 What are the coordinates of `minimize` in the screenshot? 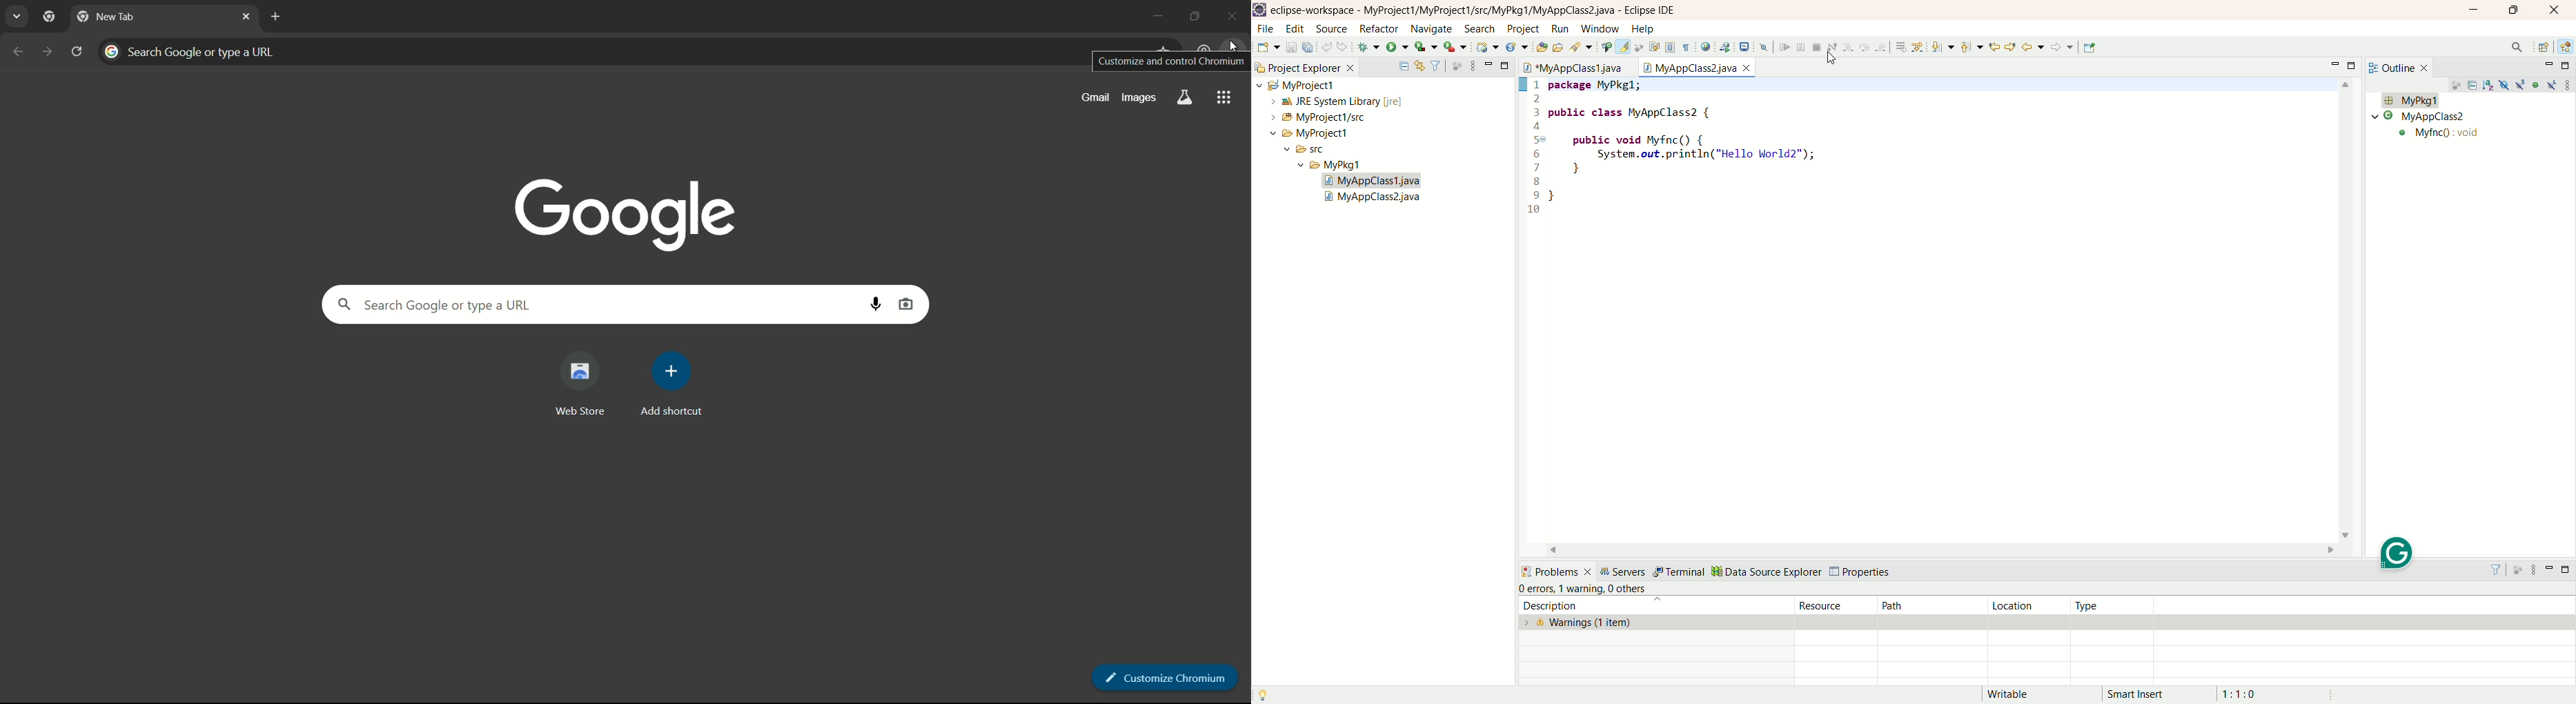 It's located at (1159, 15).